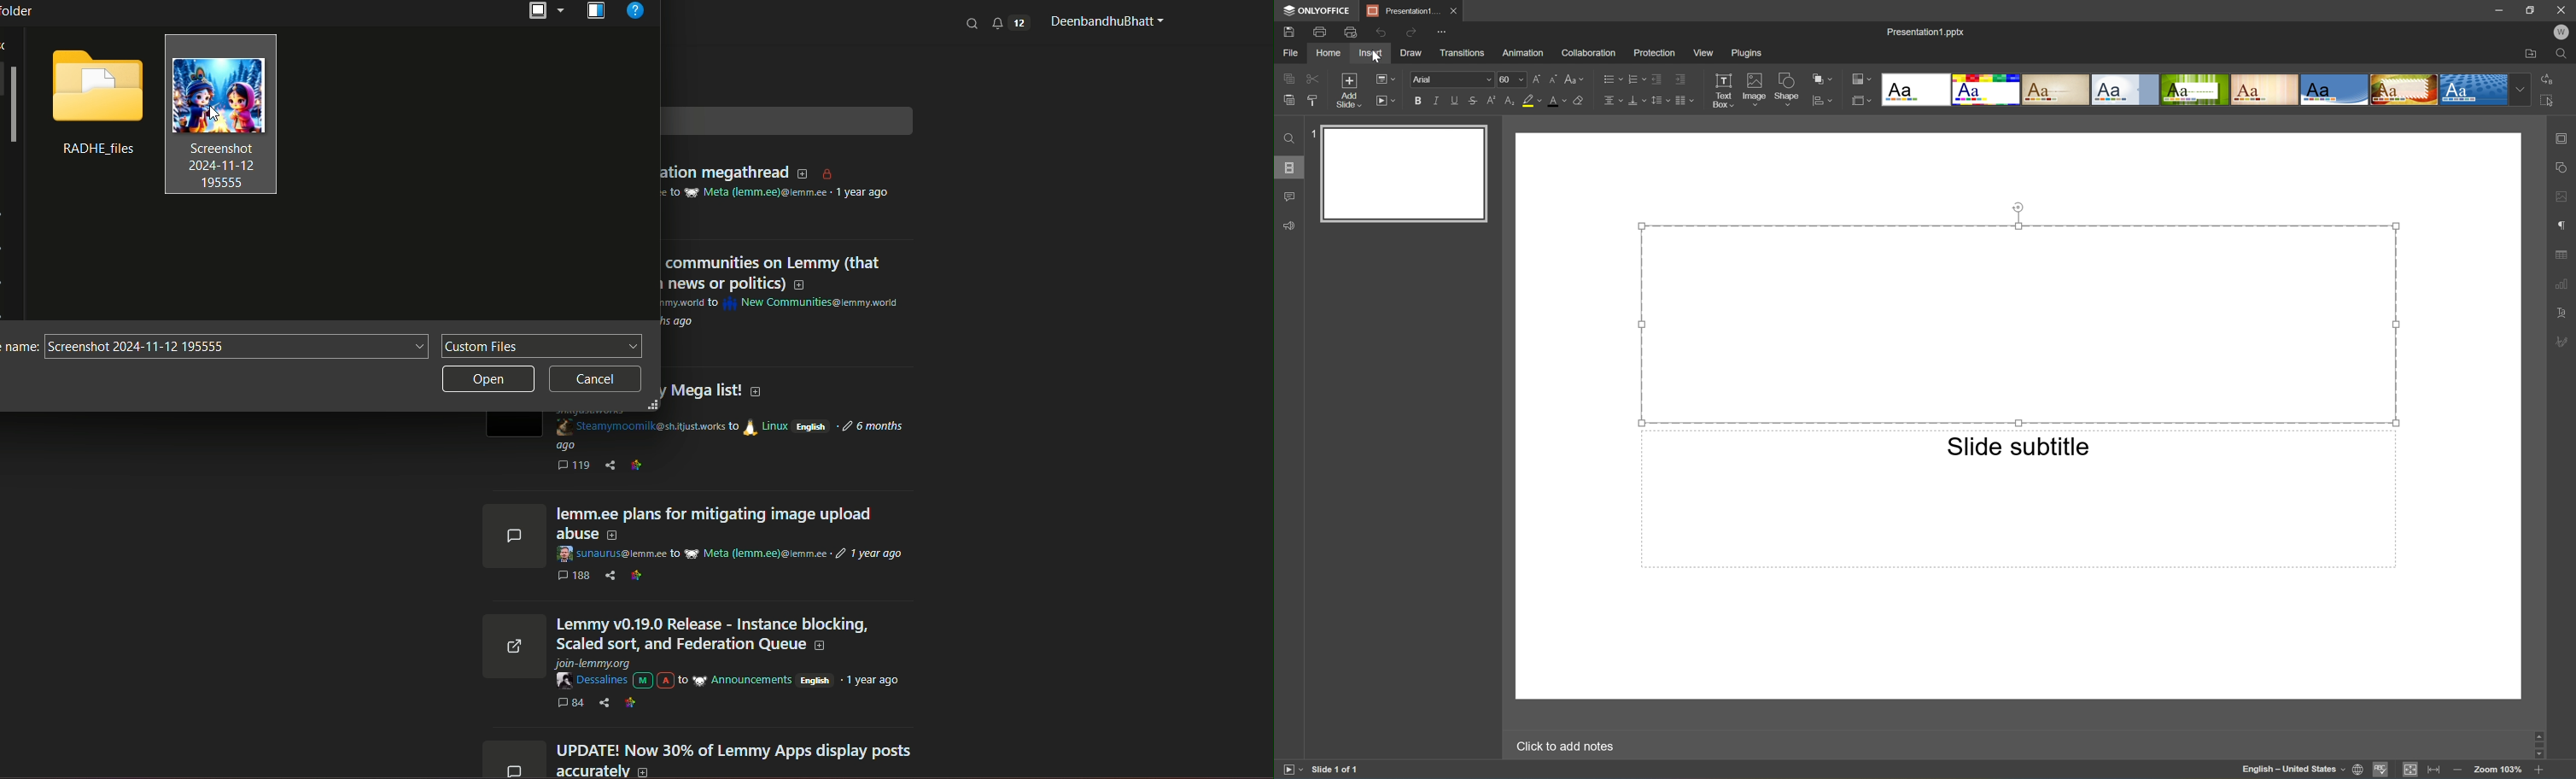  Describe the element at coordinates (1636, 101) in the screenshot. I see `Vertical Align` at that location.